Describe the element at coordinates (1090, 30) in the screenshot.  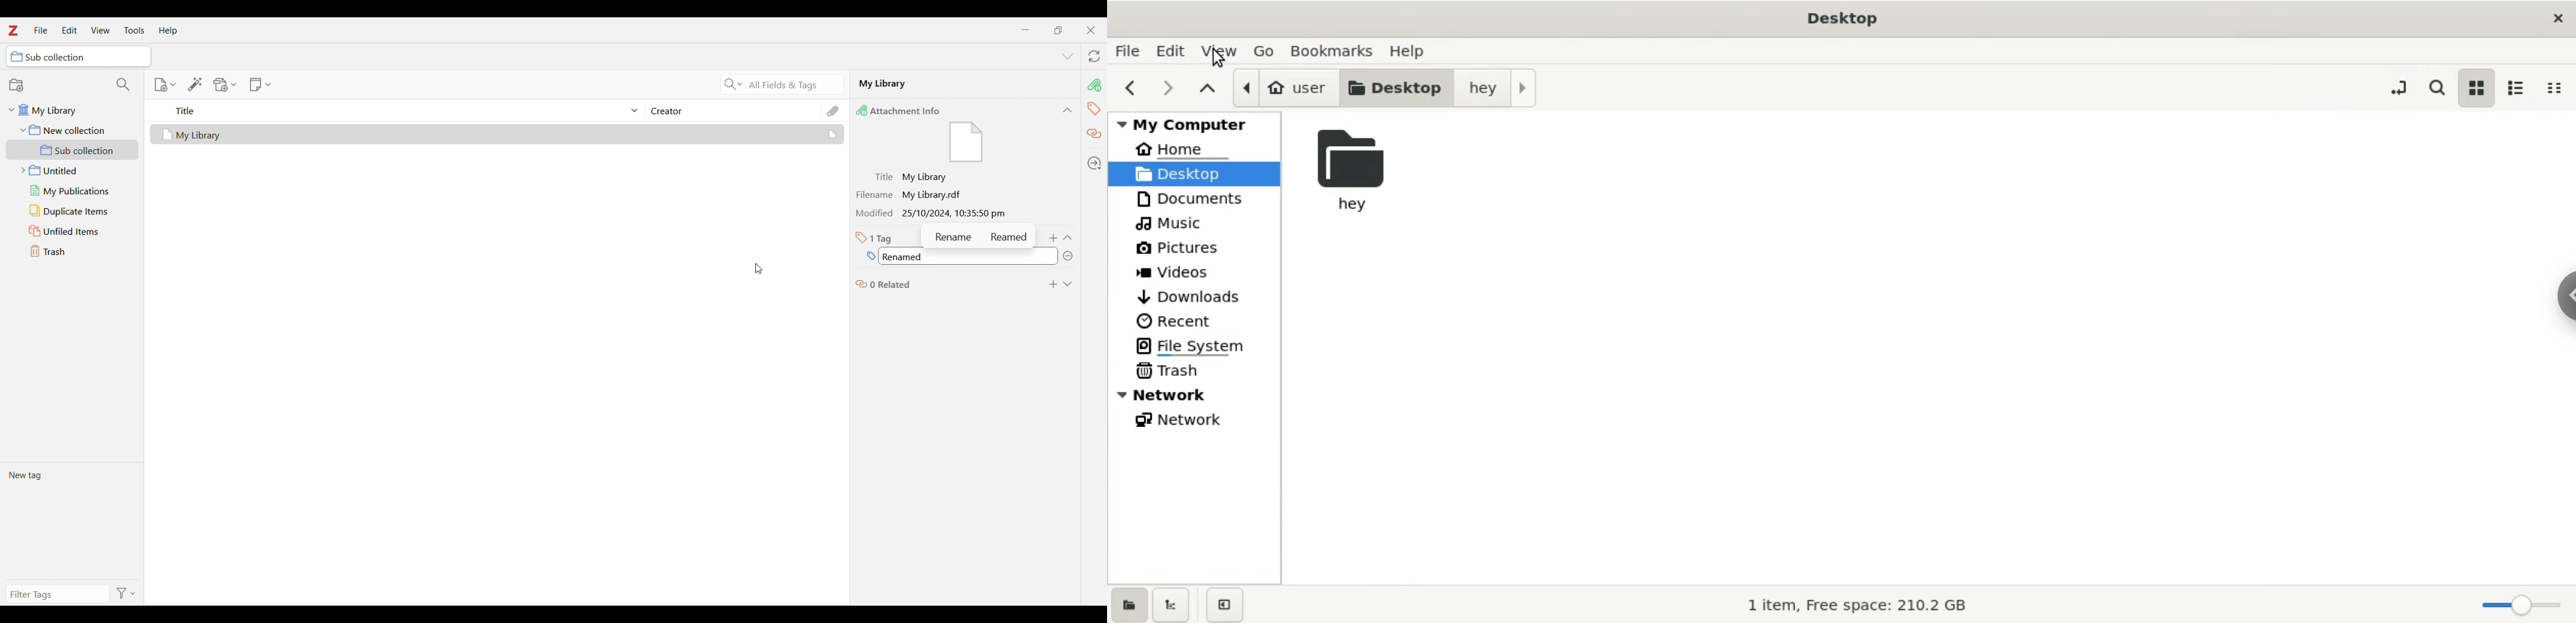
I see `Close interface` at that location.